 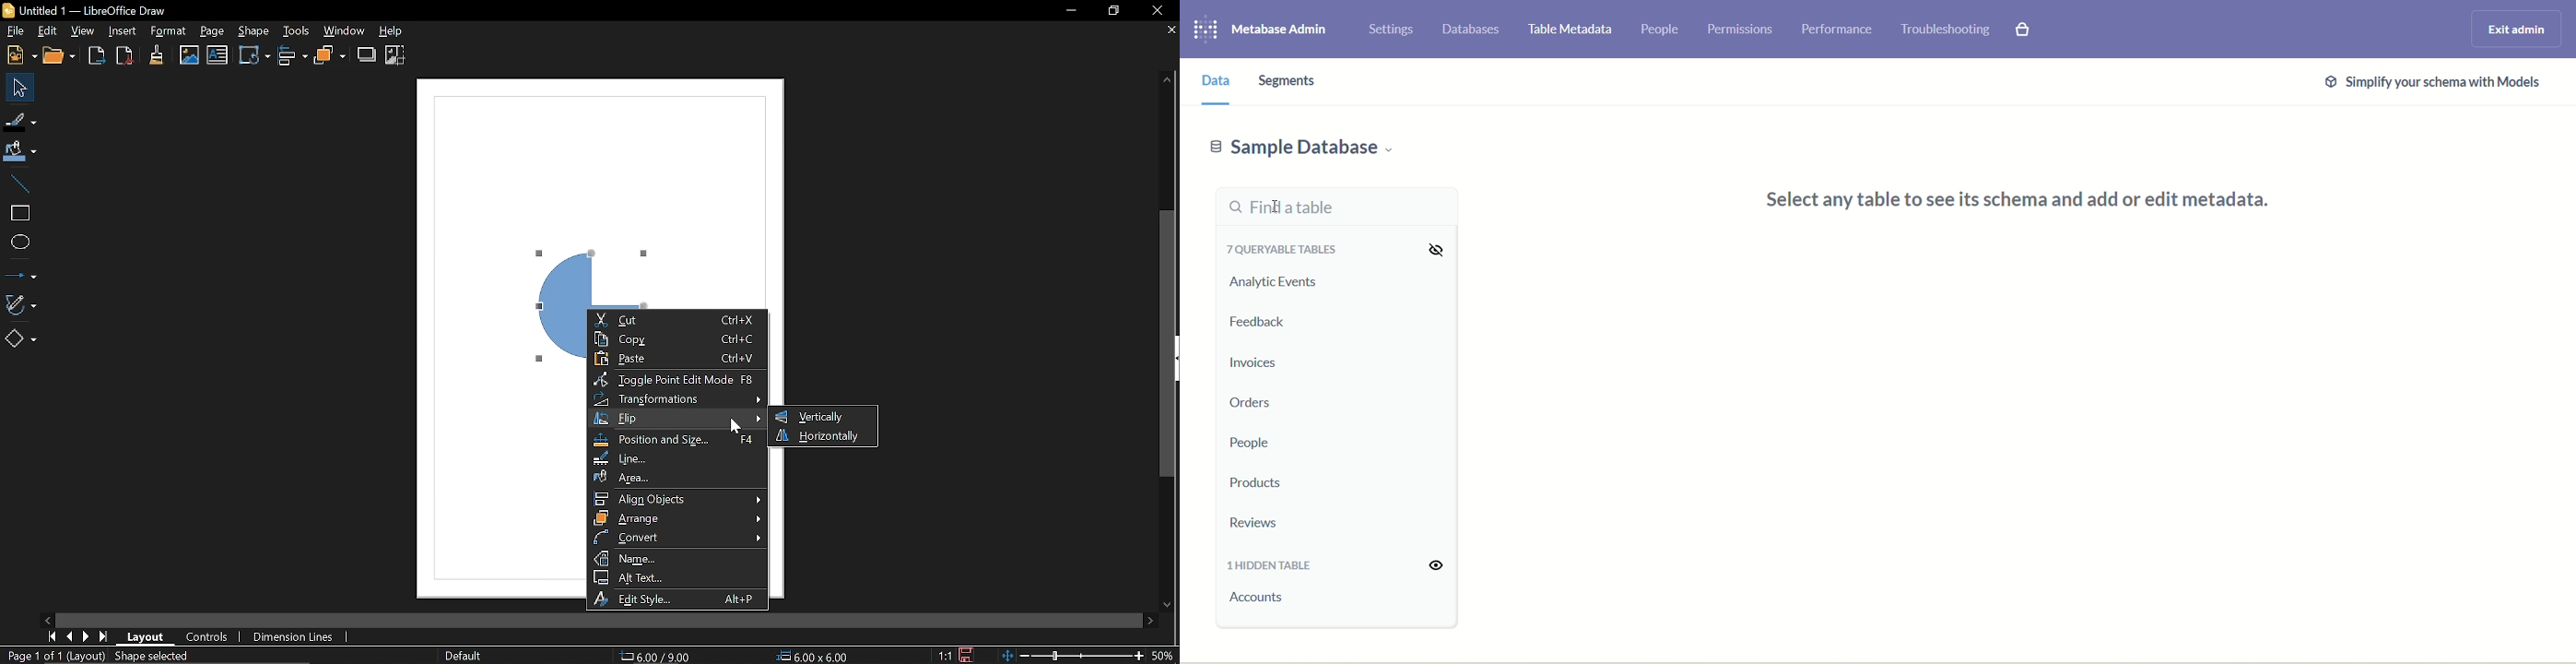 What do you see at coordinates (1158, 11) in the screenshot?
I see `Close` at bounding box center [1158, 11].